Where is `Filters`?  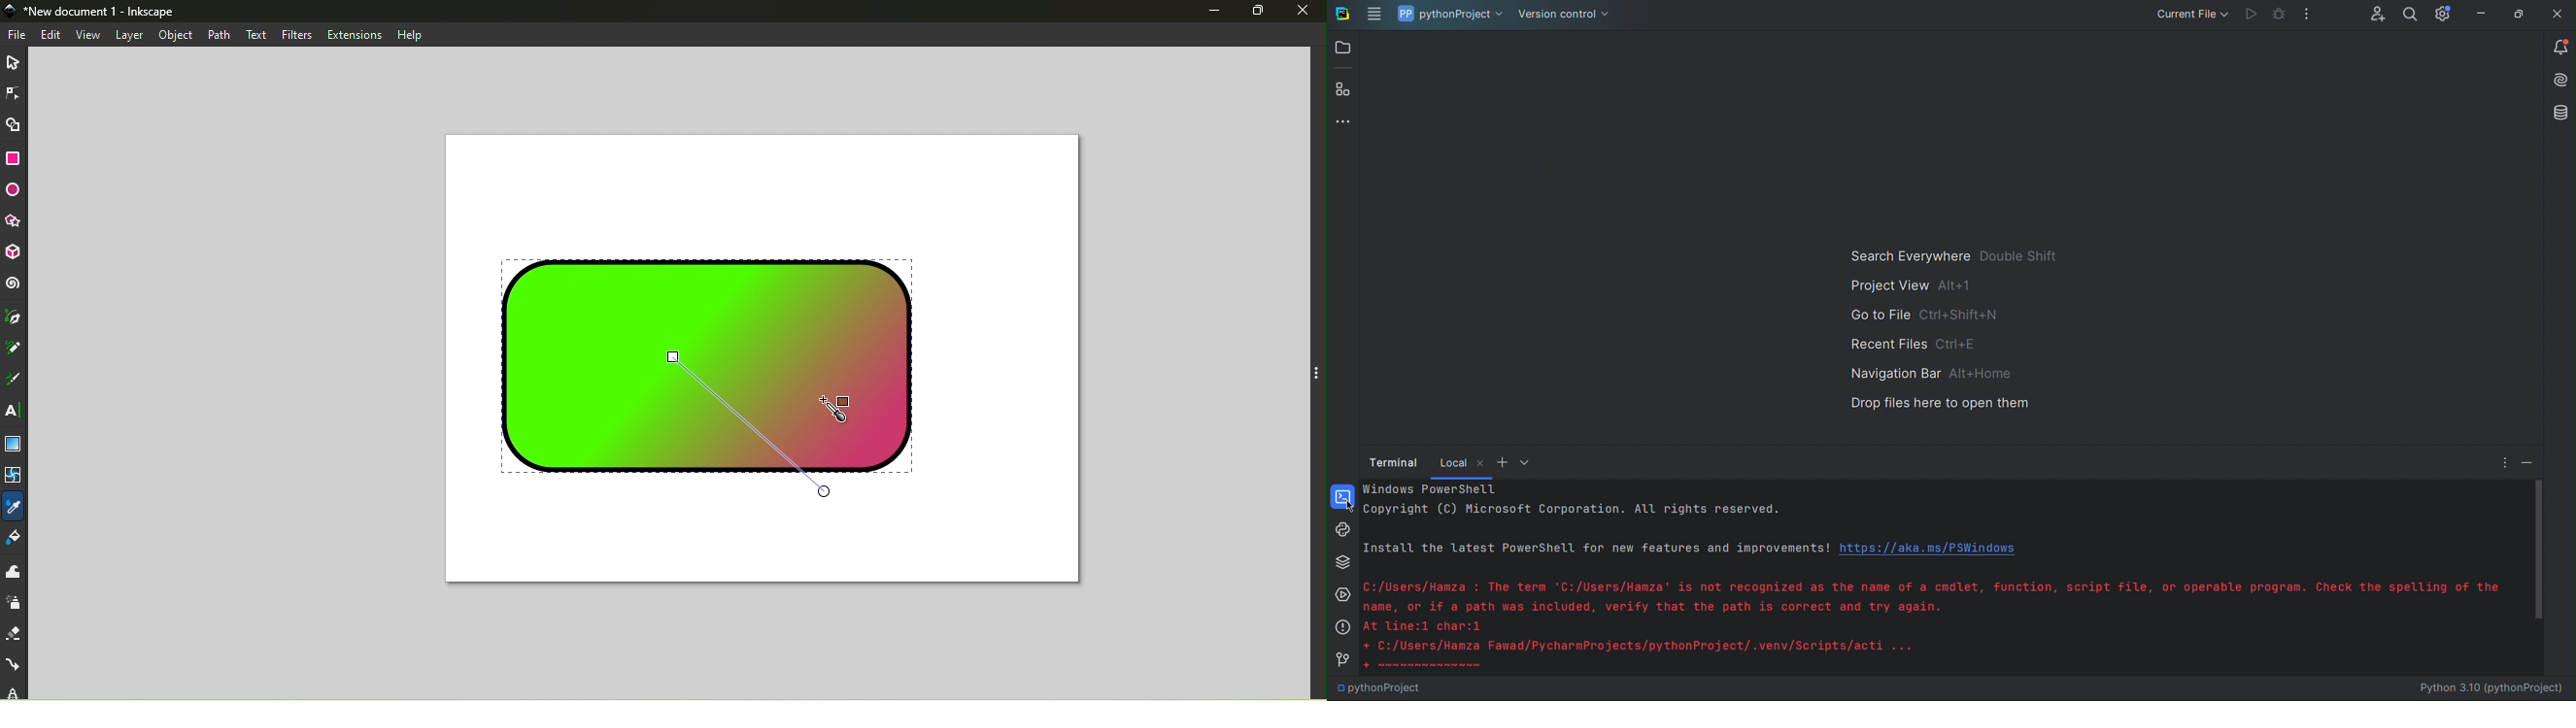
Filters is located at coordinates (291, 34).